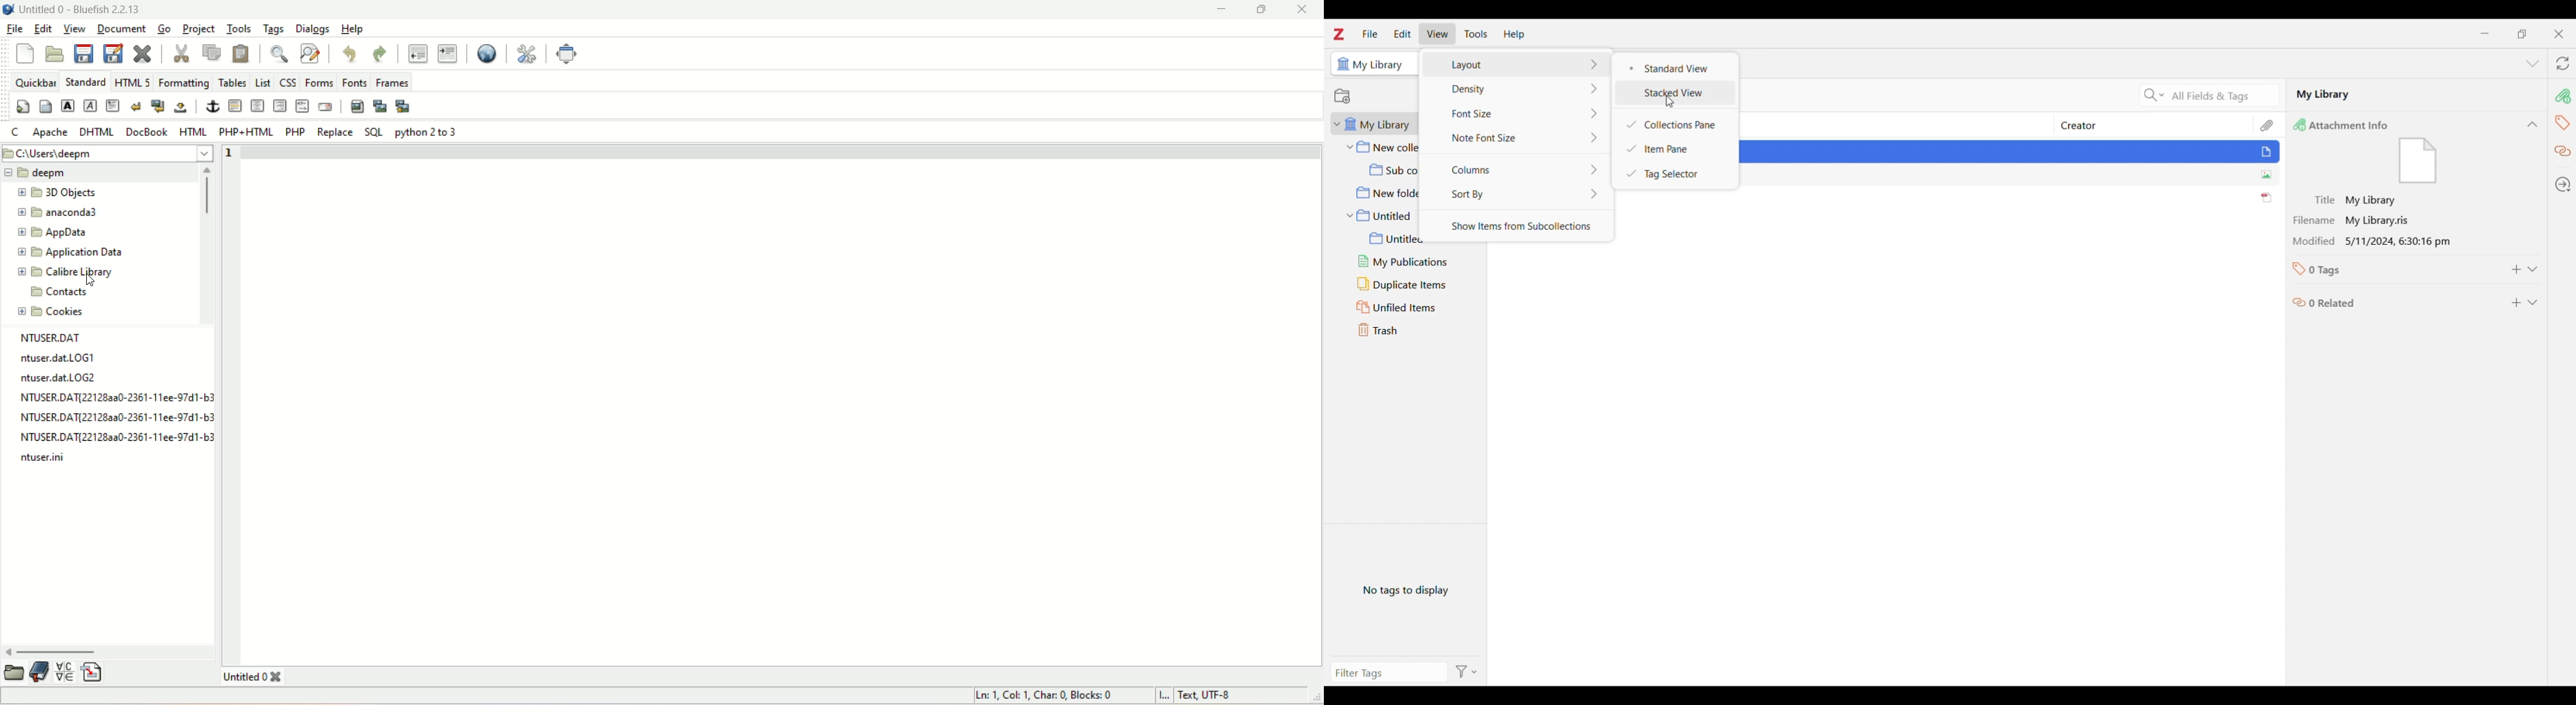  I want to click on tags, so click(2562, 120).